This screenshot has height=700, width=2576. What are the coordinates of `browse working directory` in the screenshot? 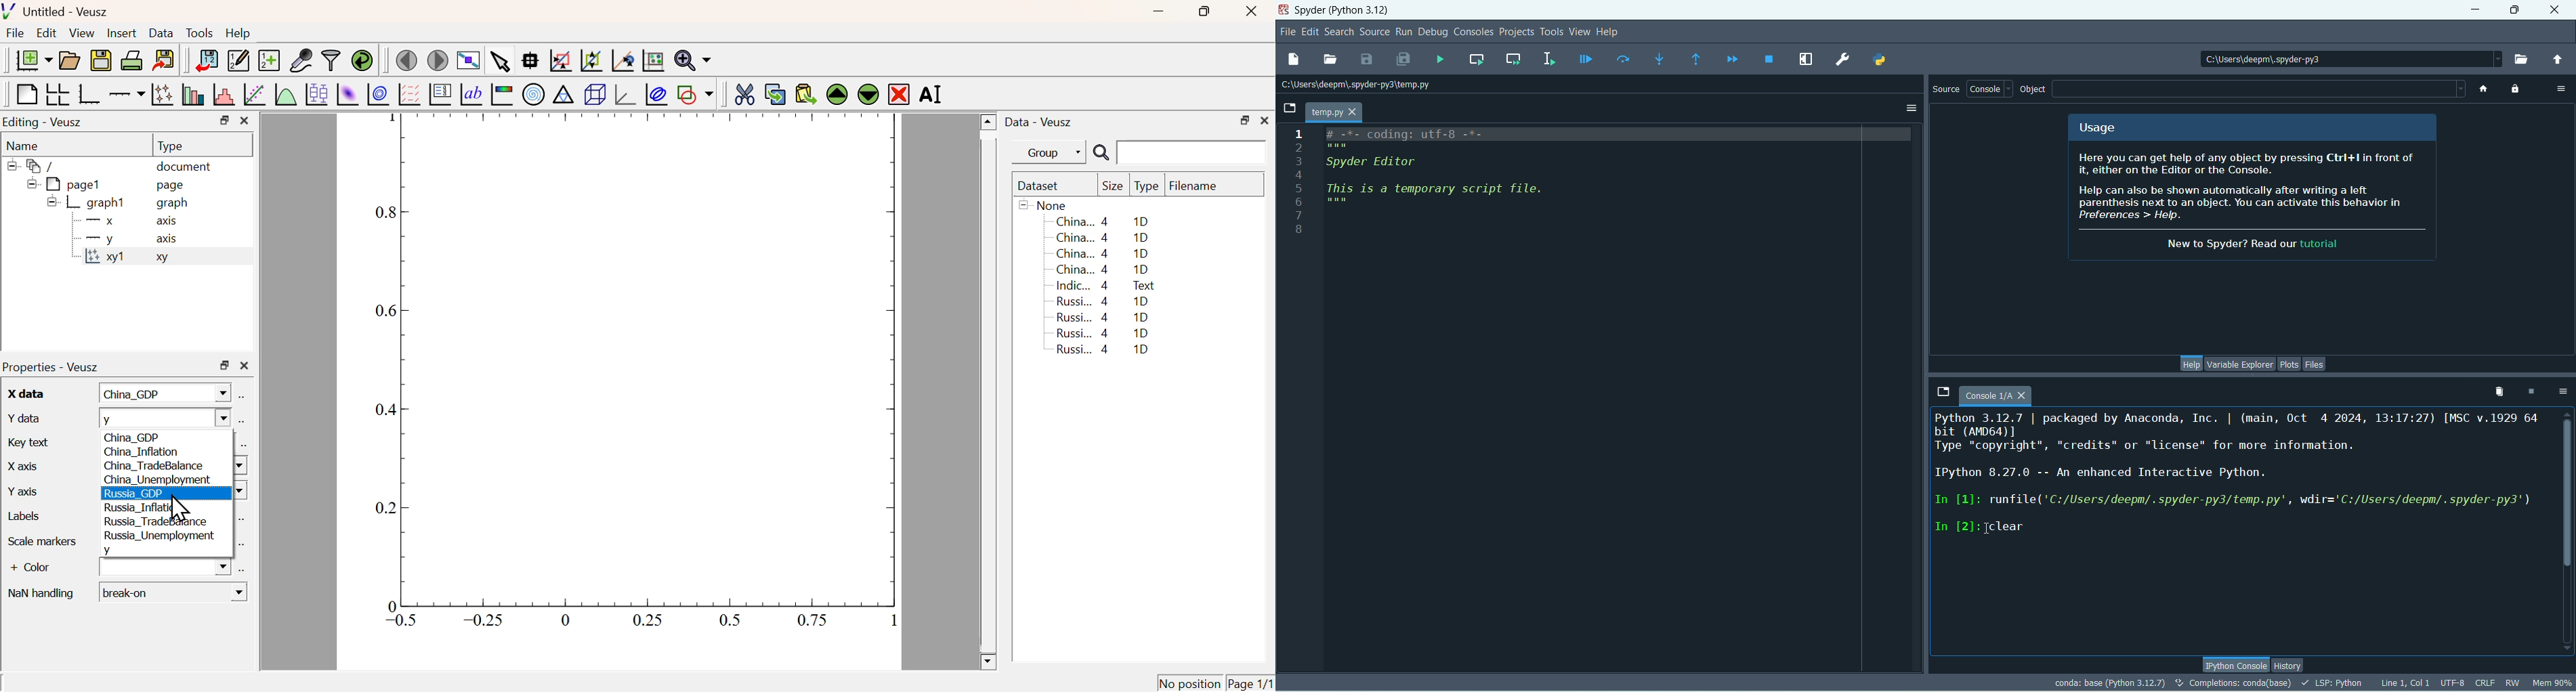 It's located at (2525, 60).